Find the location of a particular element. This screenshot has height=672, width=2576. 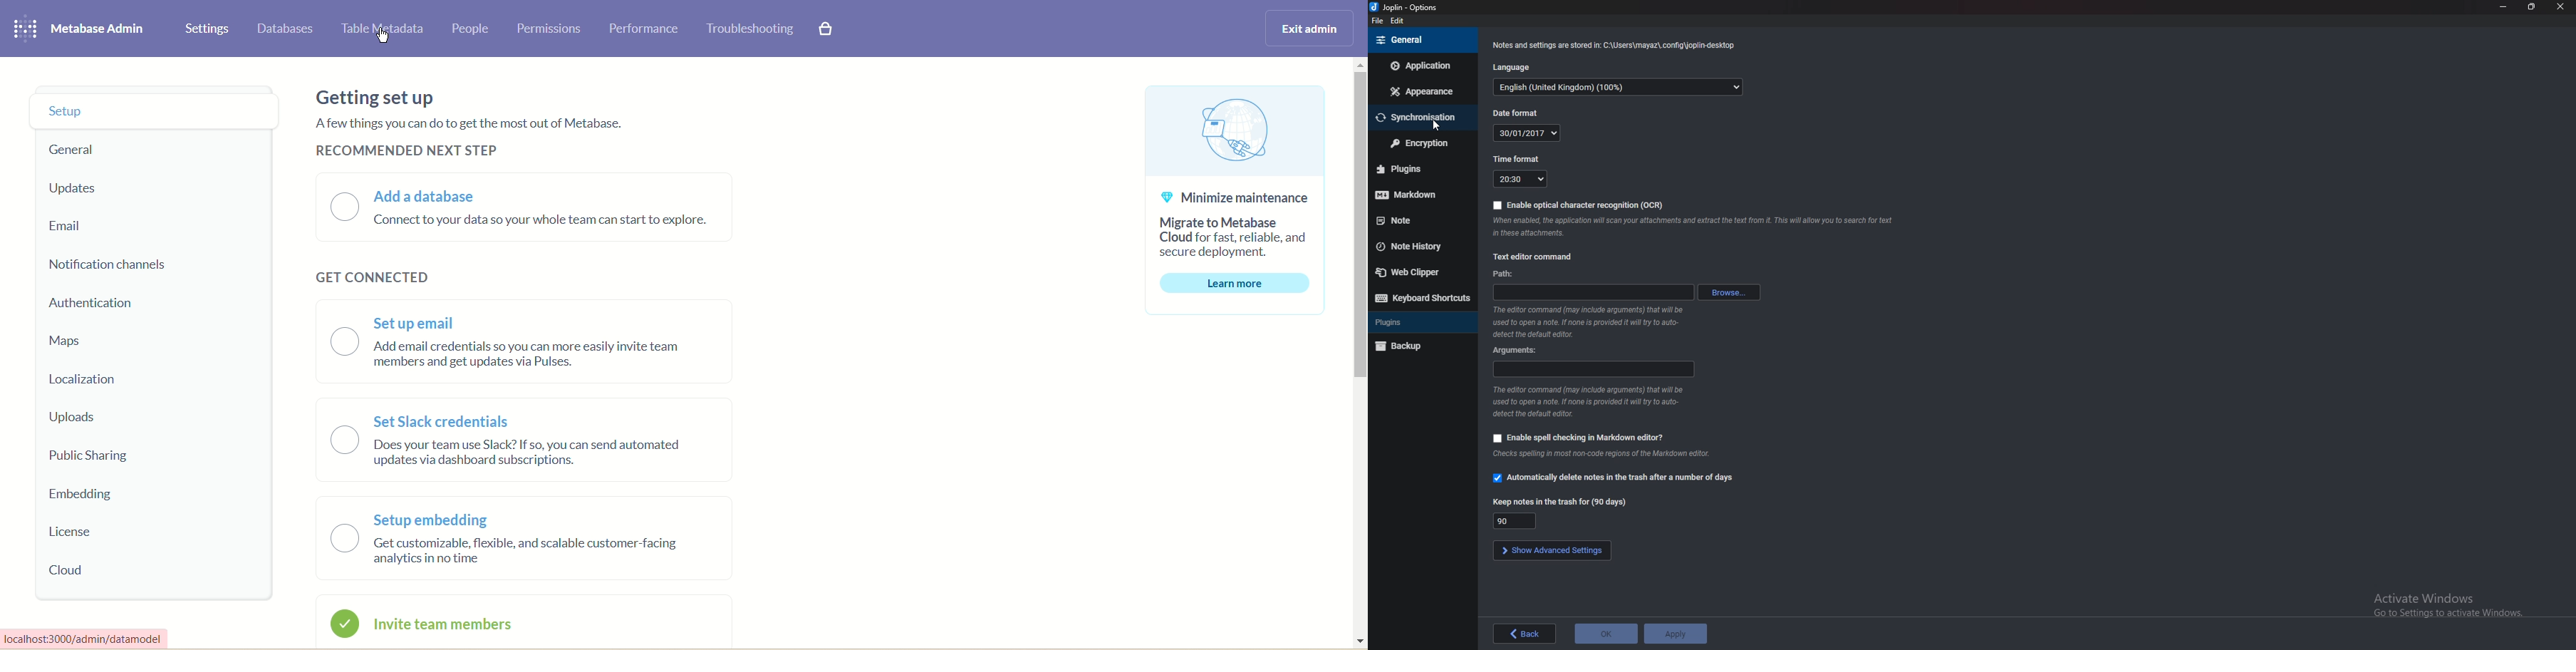

browse is located at coordinates (1729, 292).